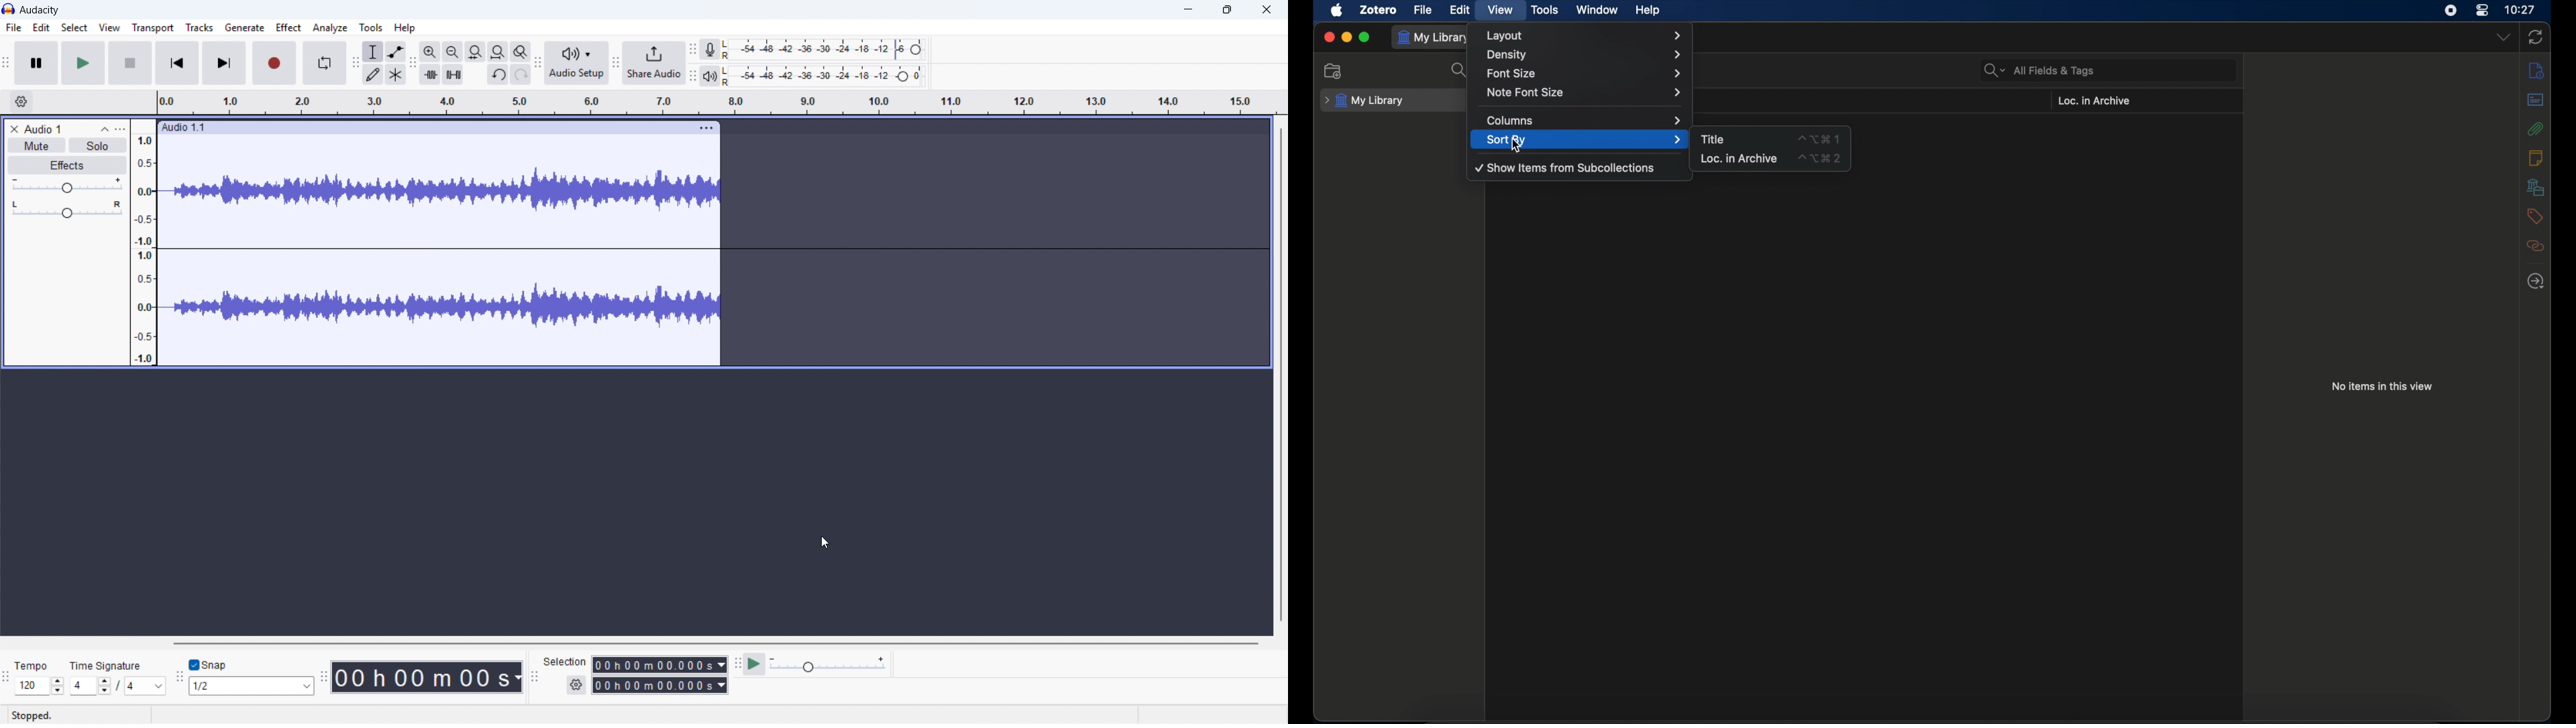 The image size is (2576, 728). Describe the element at coordinates (827, 664) in the screenshot. I see `Playback speed` at that location.